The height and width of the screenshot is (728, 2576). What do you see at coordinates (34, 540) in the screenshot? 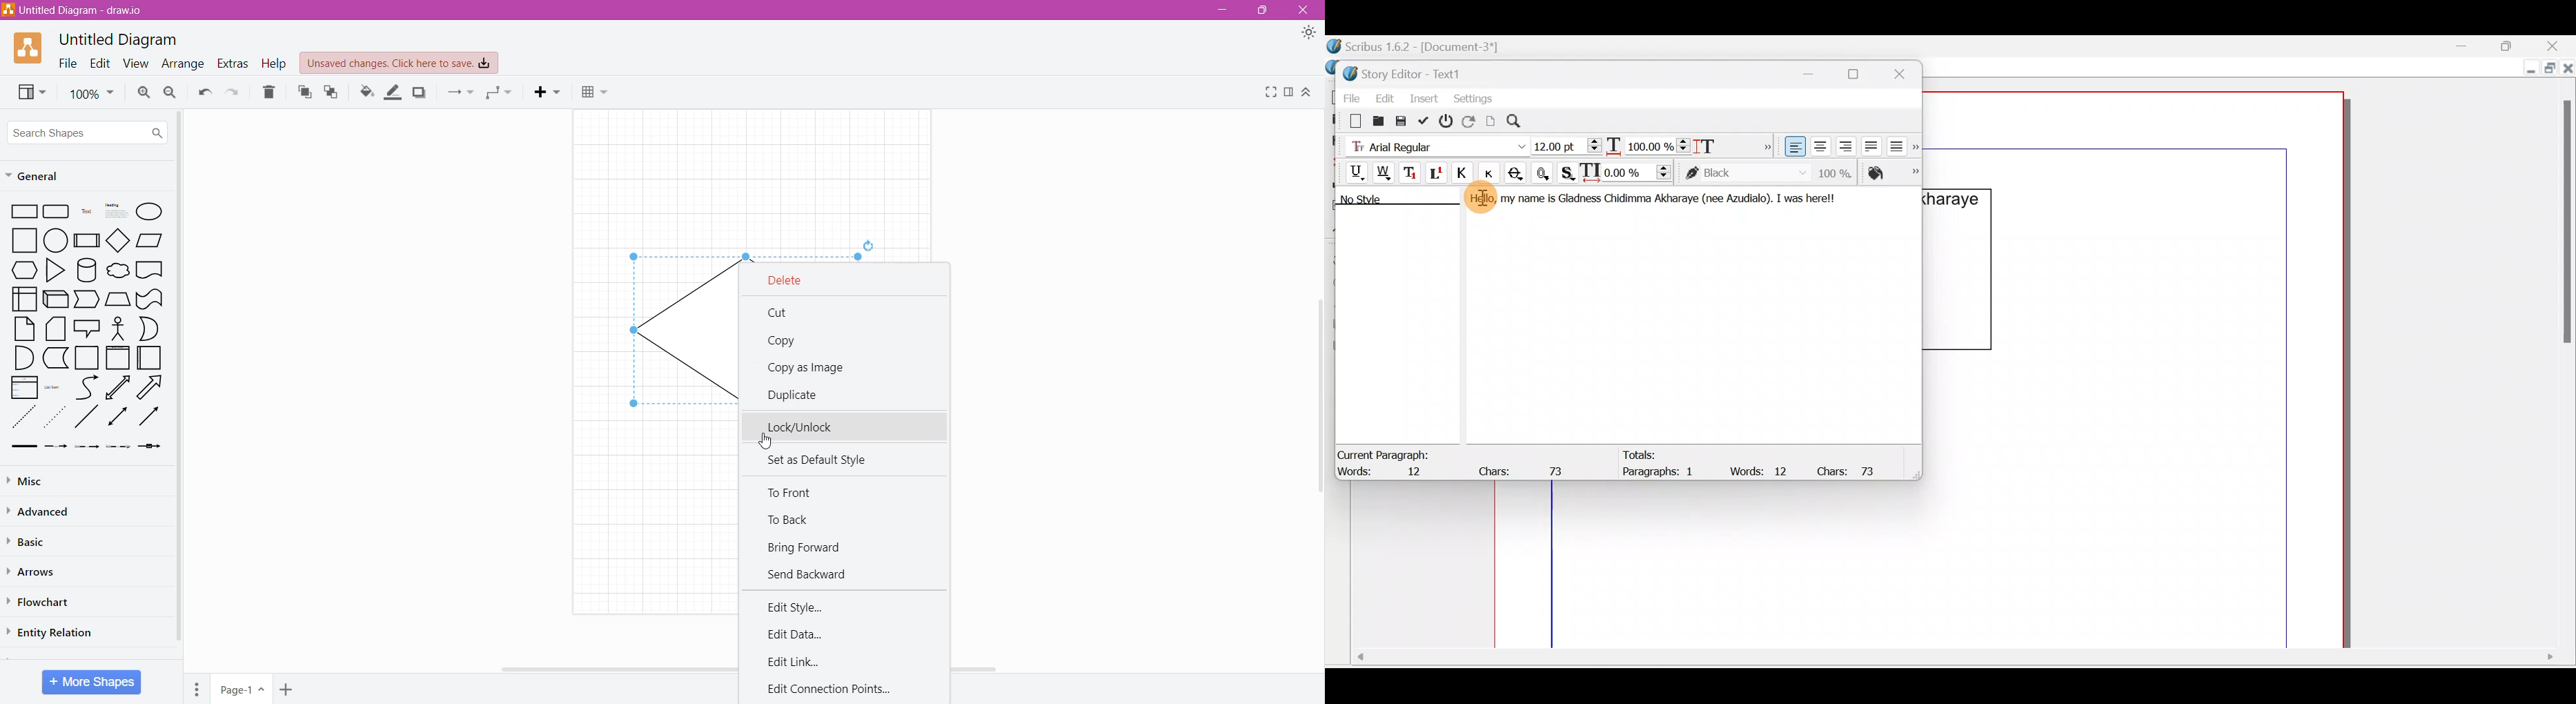
I see `Basic` at bounding box center [34, 540].